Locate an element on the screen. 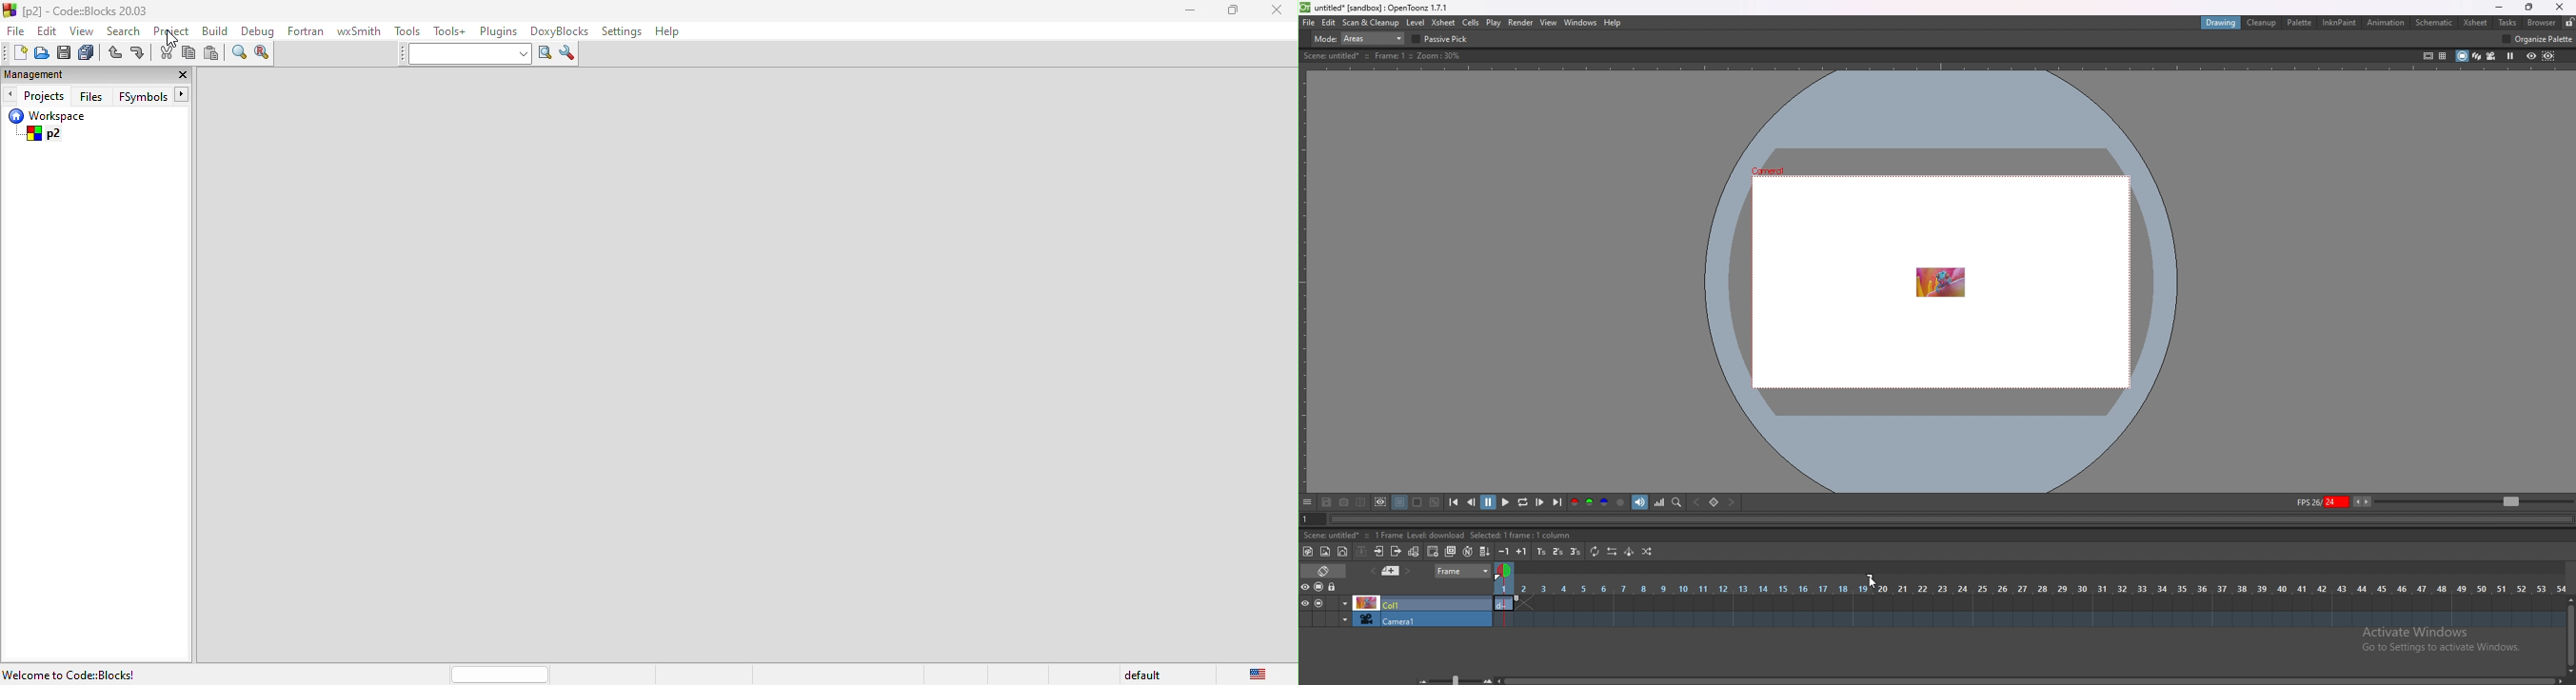 The width and height of the screenshot is (2576, 700). freeze is located at coordinates (2511, 57).